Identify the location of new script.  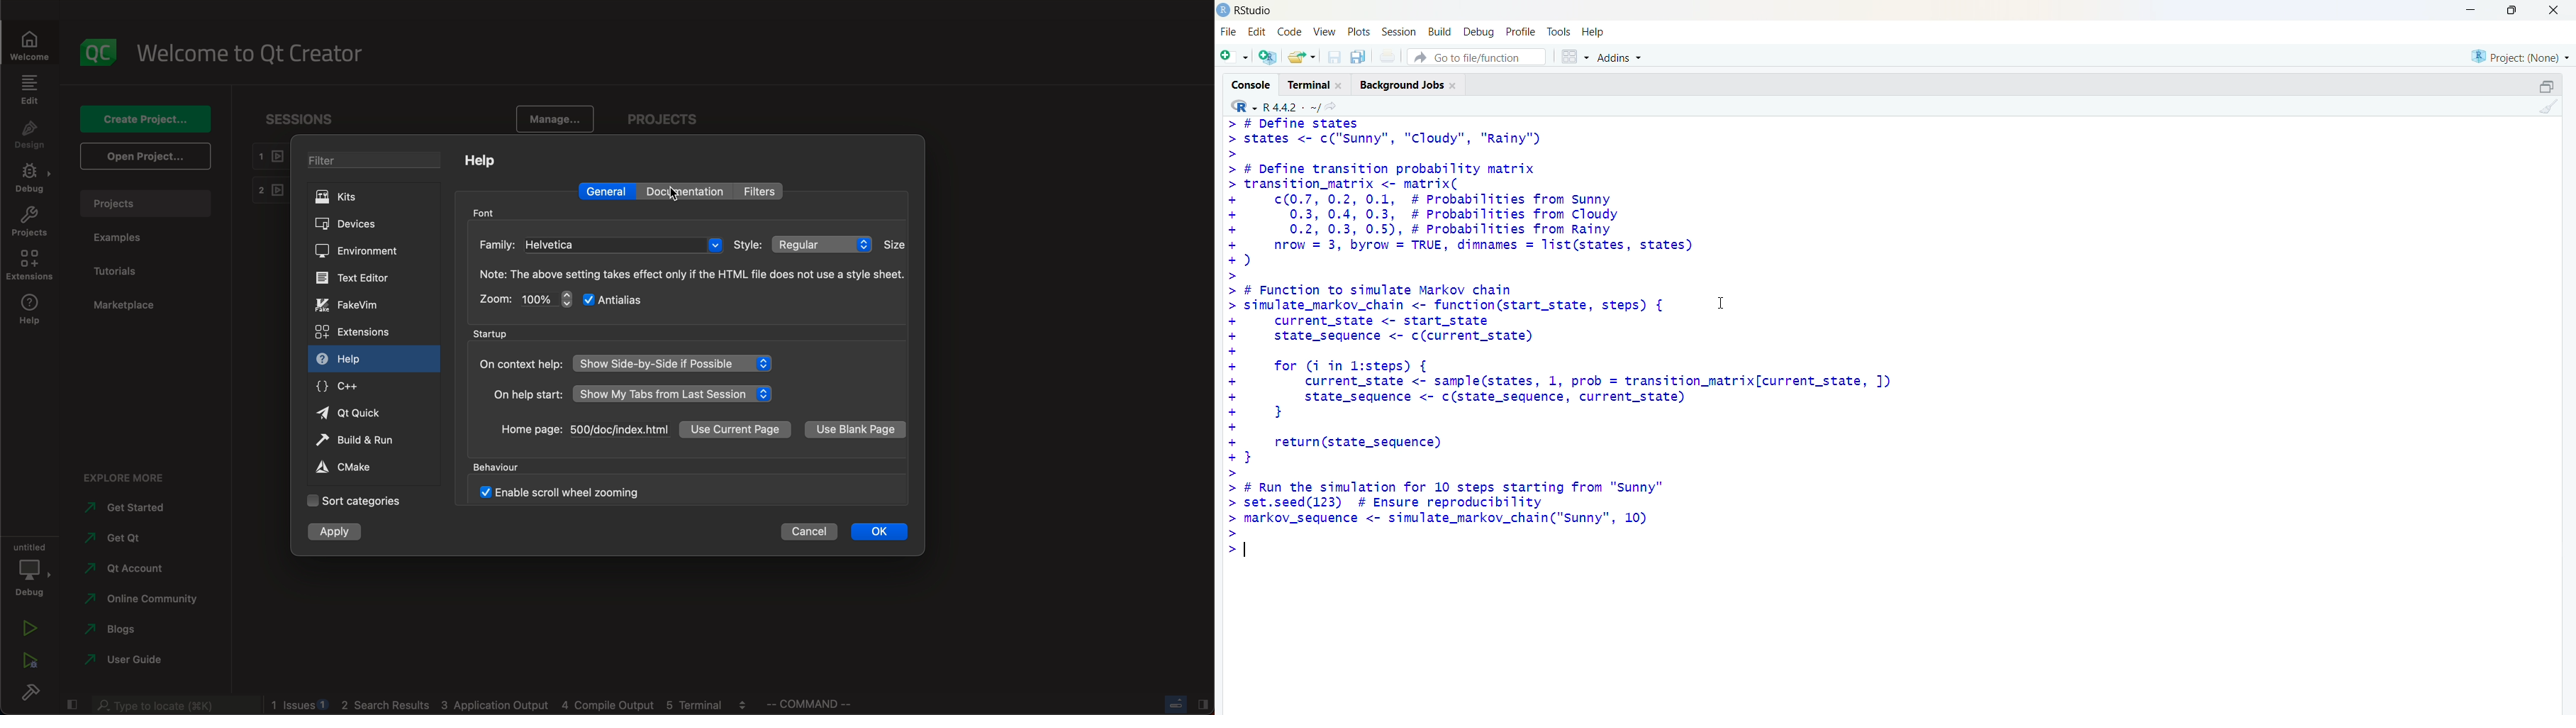
(1234, 56).